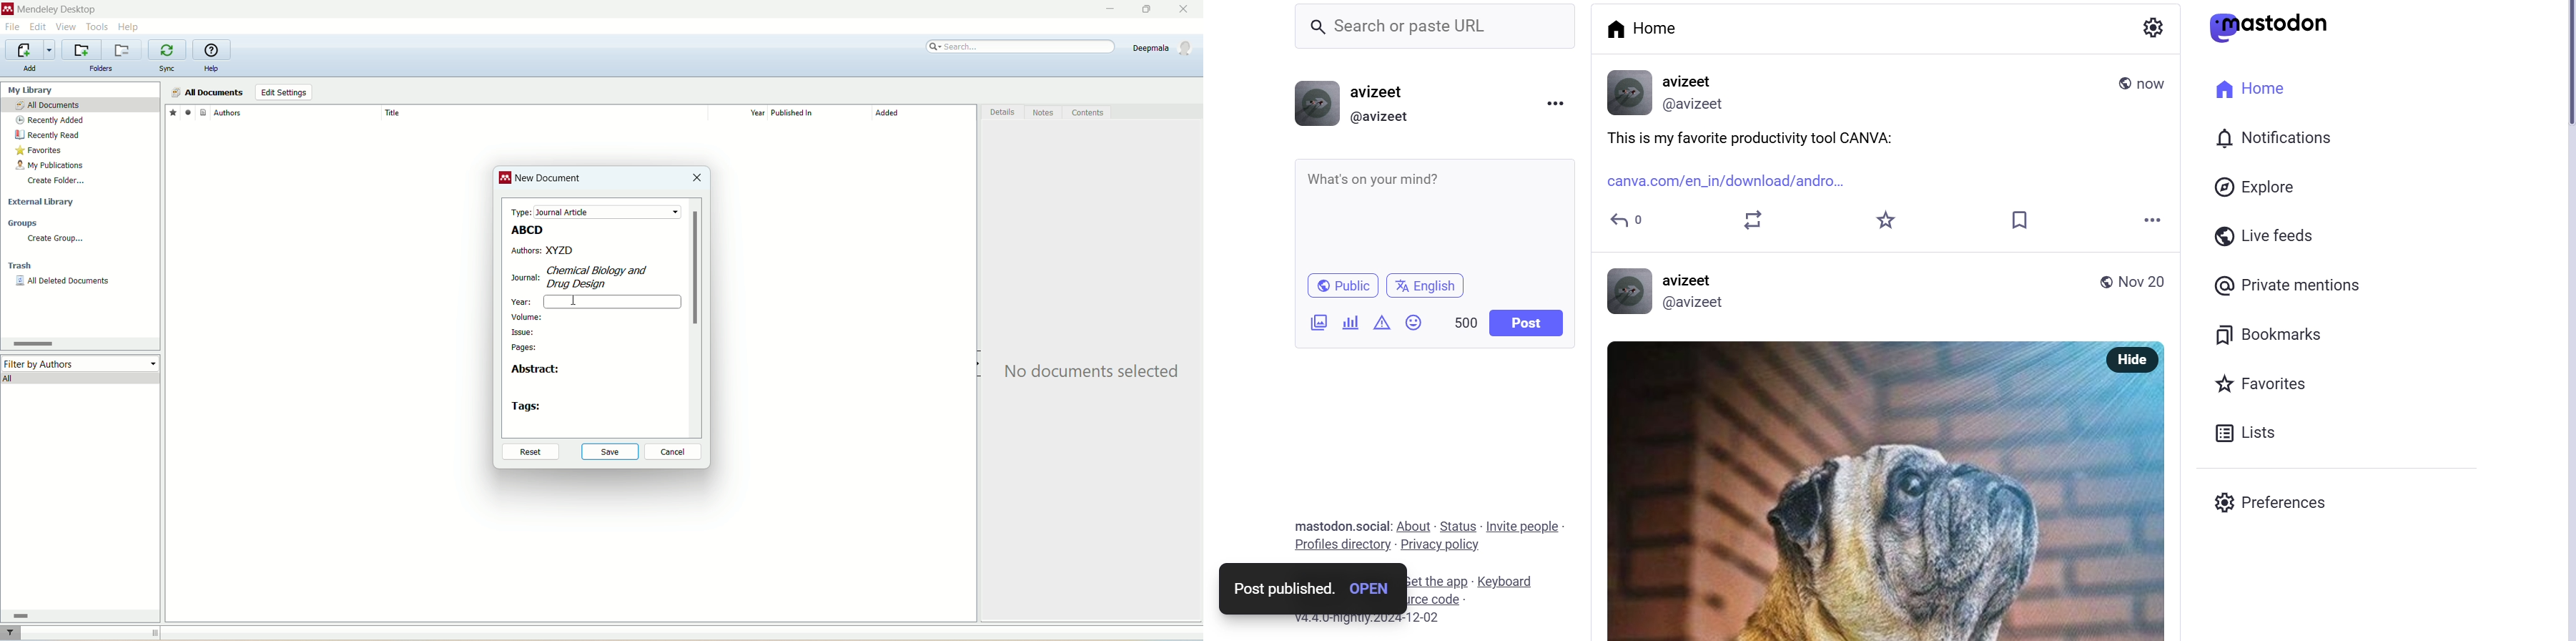 The width and height of the screenshot is (2576, 644). What do you see at coordinates (1313, 323) in the screenshot?
I see `add image` at bounding box center [1313, 323].